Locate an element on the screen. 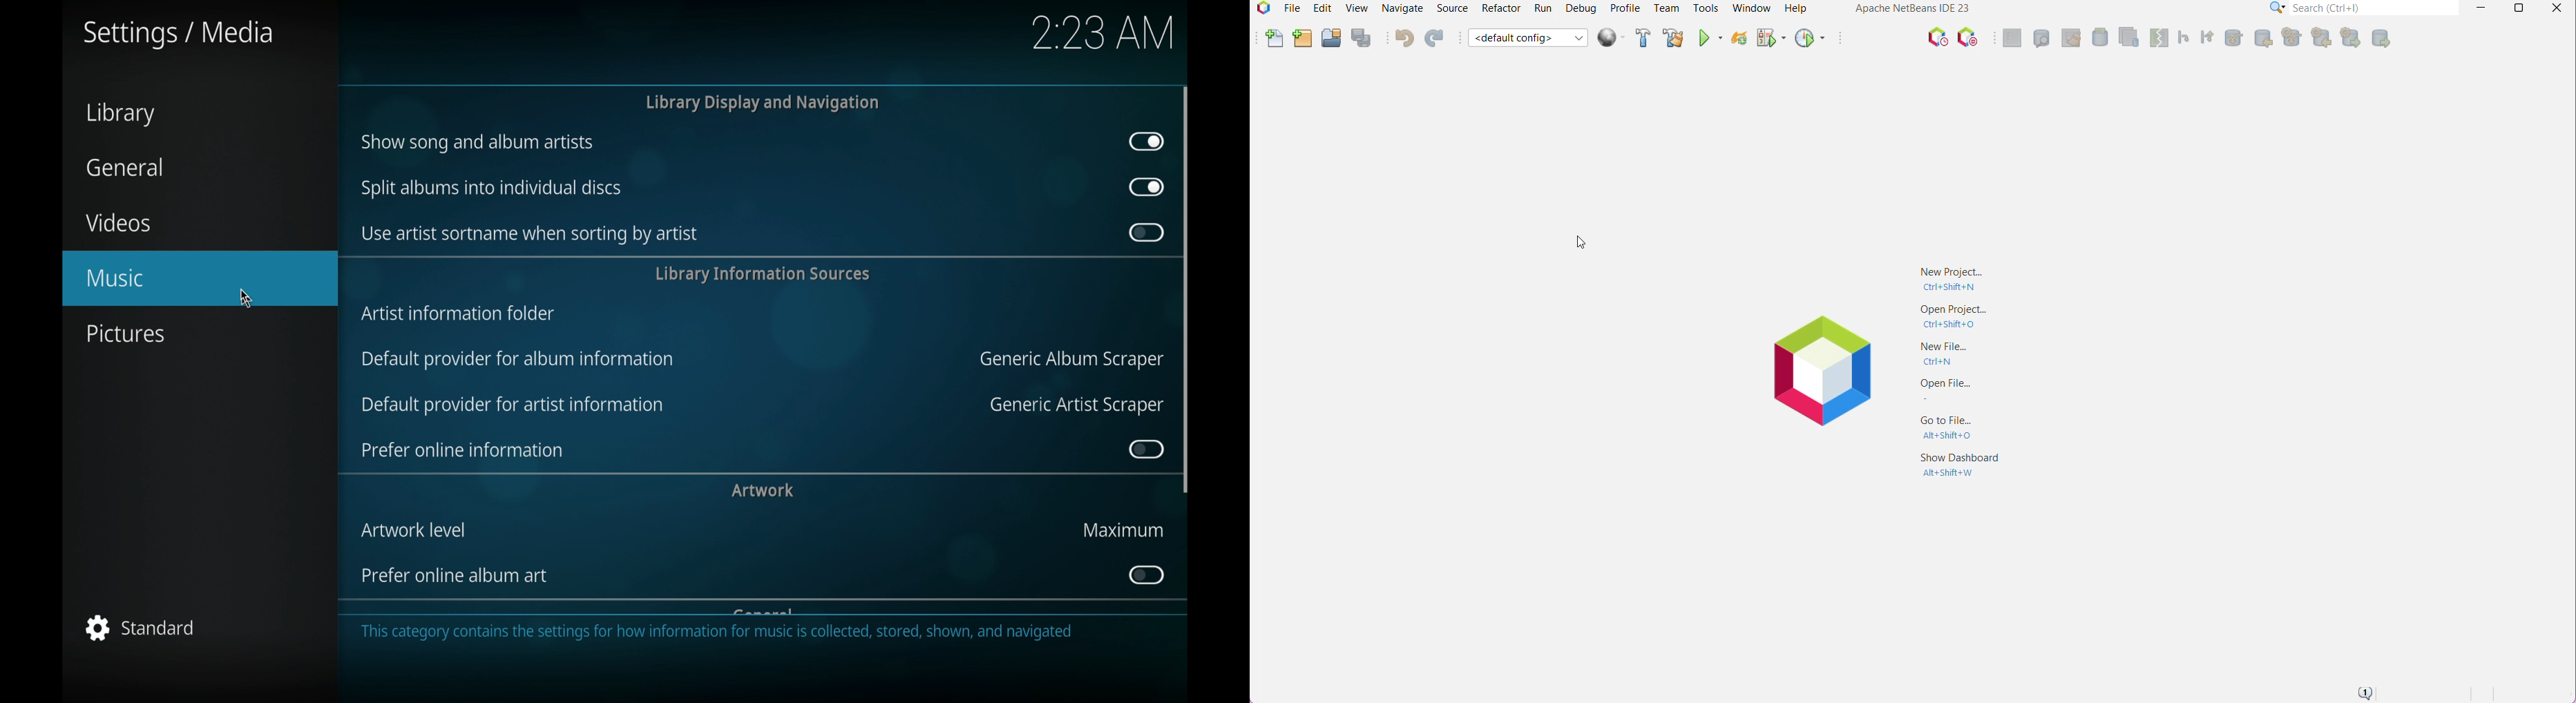 This screenshot has height=728, width=2576. Set Project Configuration is located at coordinates (1528, 39).